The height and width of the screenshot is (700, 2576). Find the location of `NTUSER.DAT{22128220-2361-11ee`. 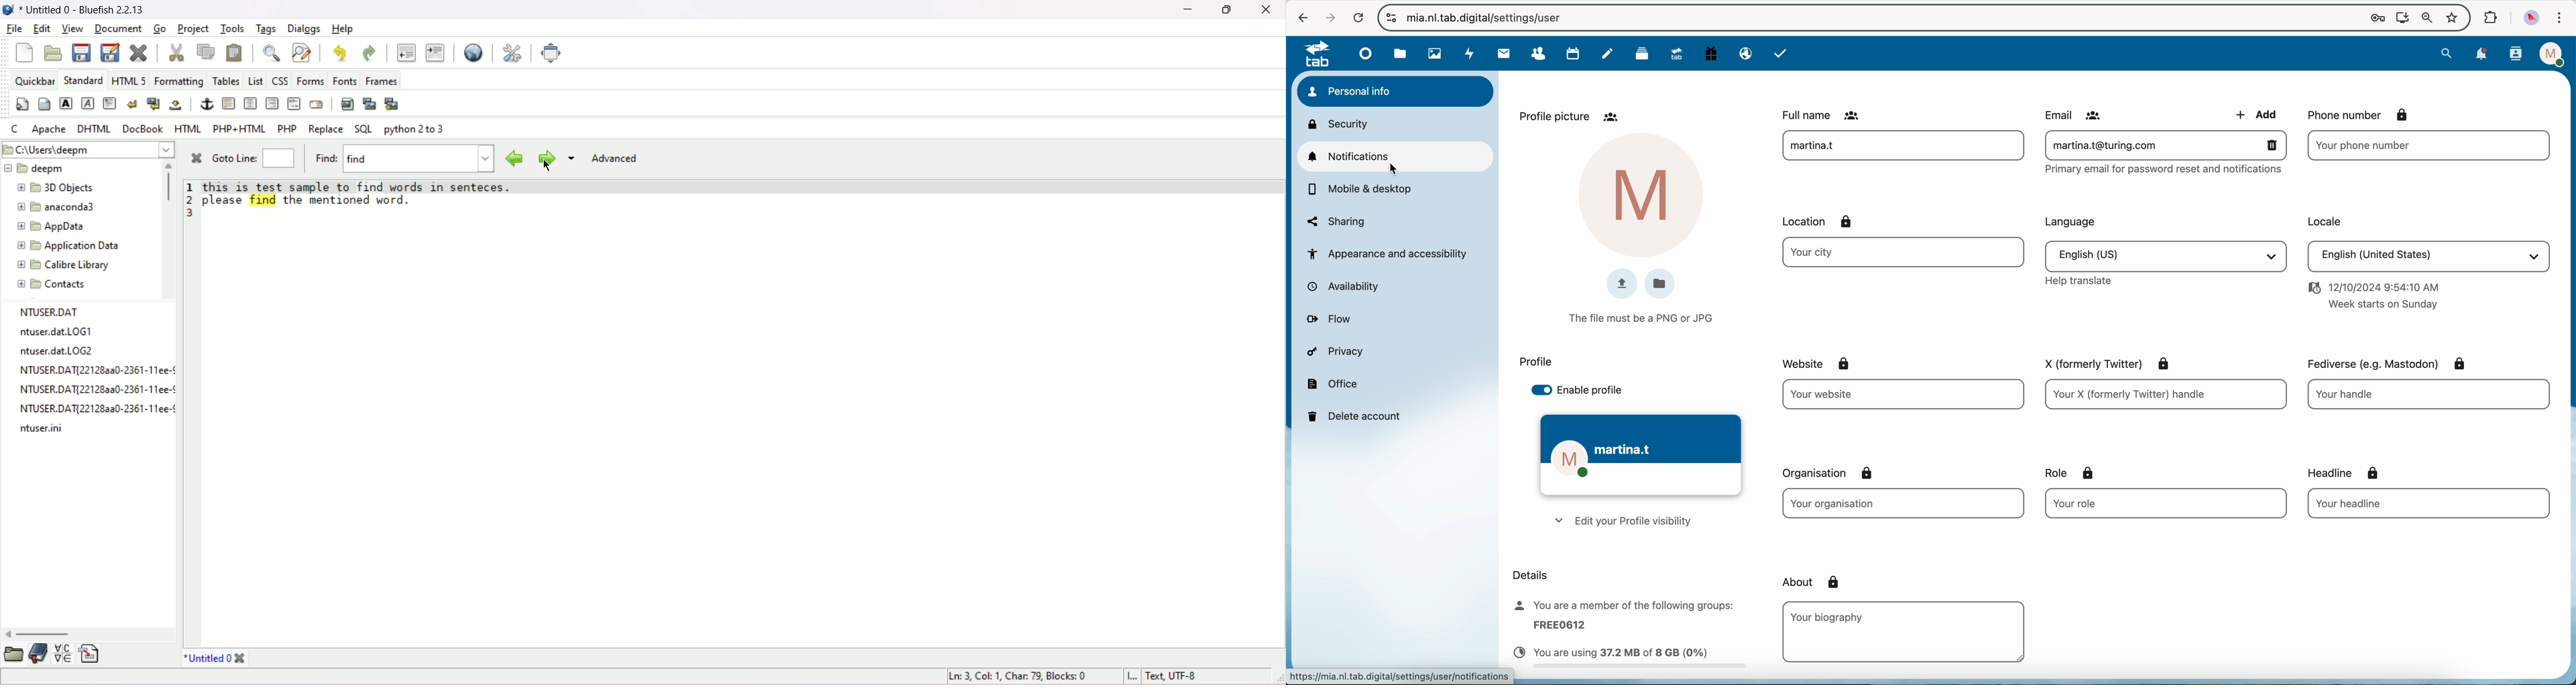

NTUSER.DAT{22128220-2361-11ee is located at coordinates (89, 391).